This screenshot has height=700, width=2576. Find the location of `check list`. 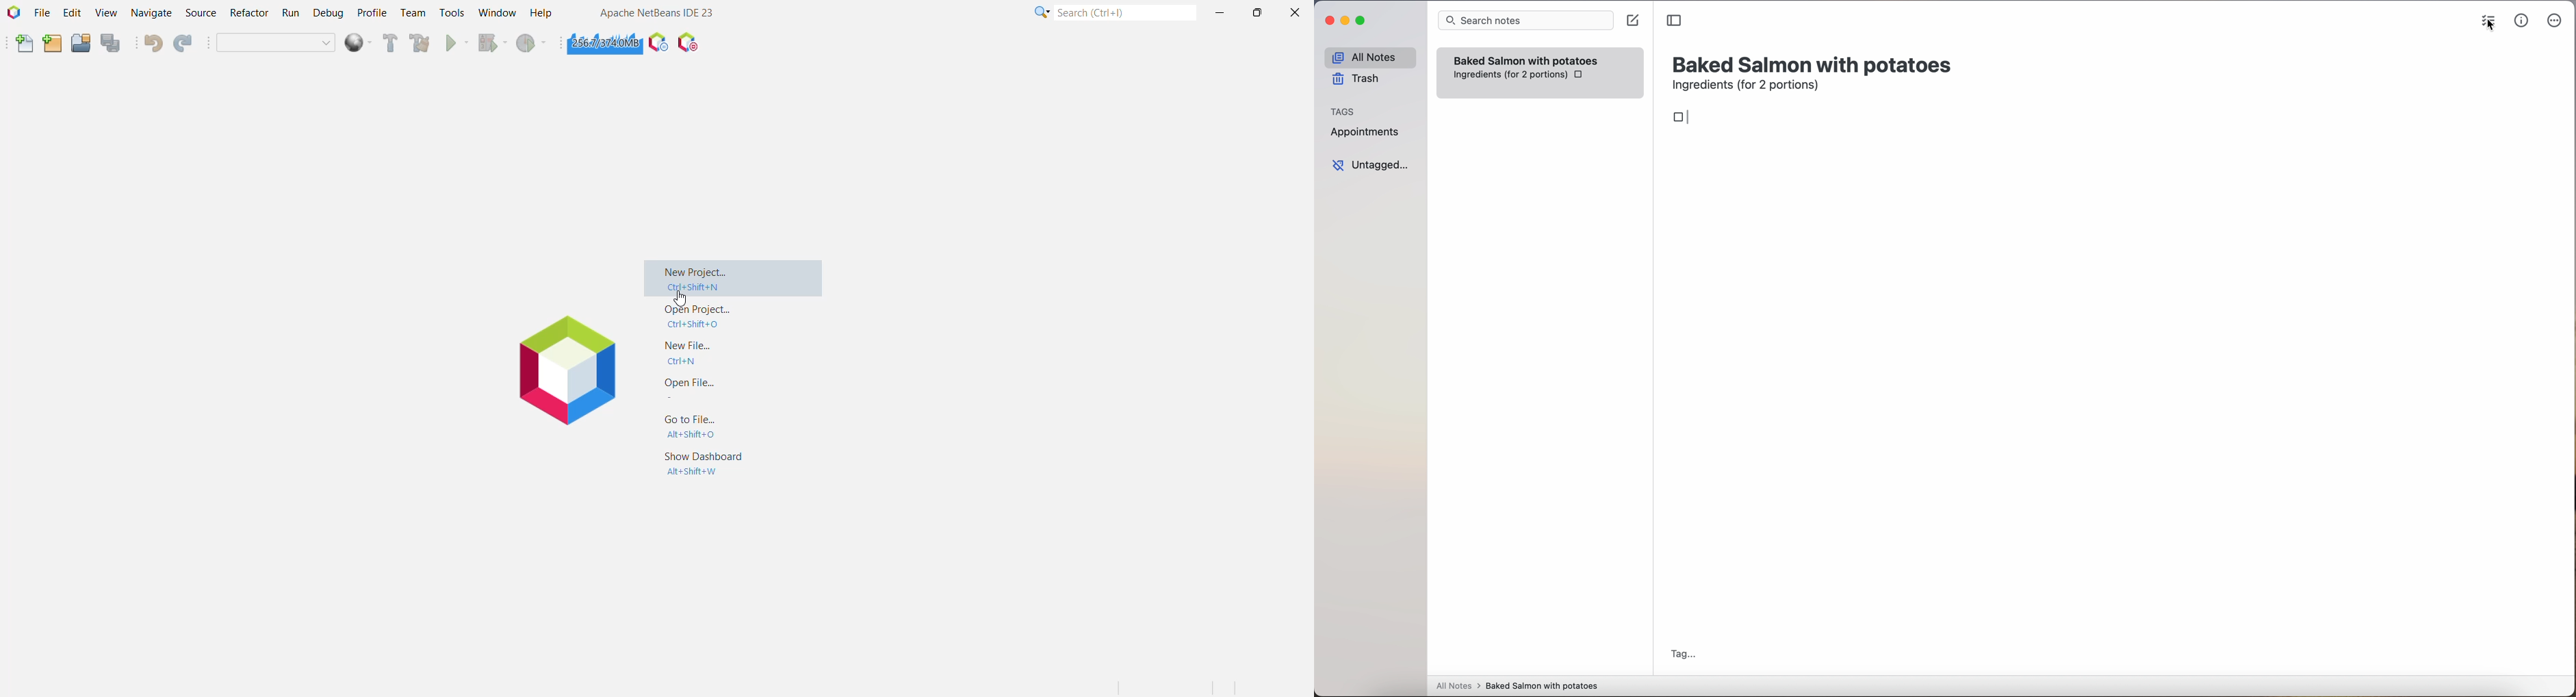

check list is located at coordinates (2486, 17).